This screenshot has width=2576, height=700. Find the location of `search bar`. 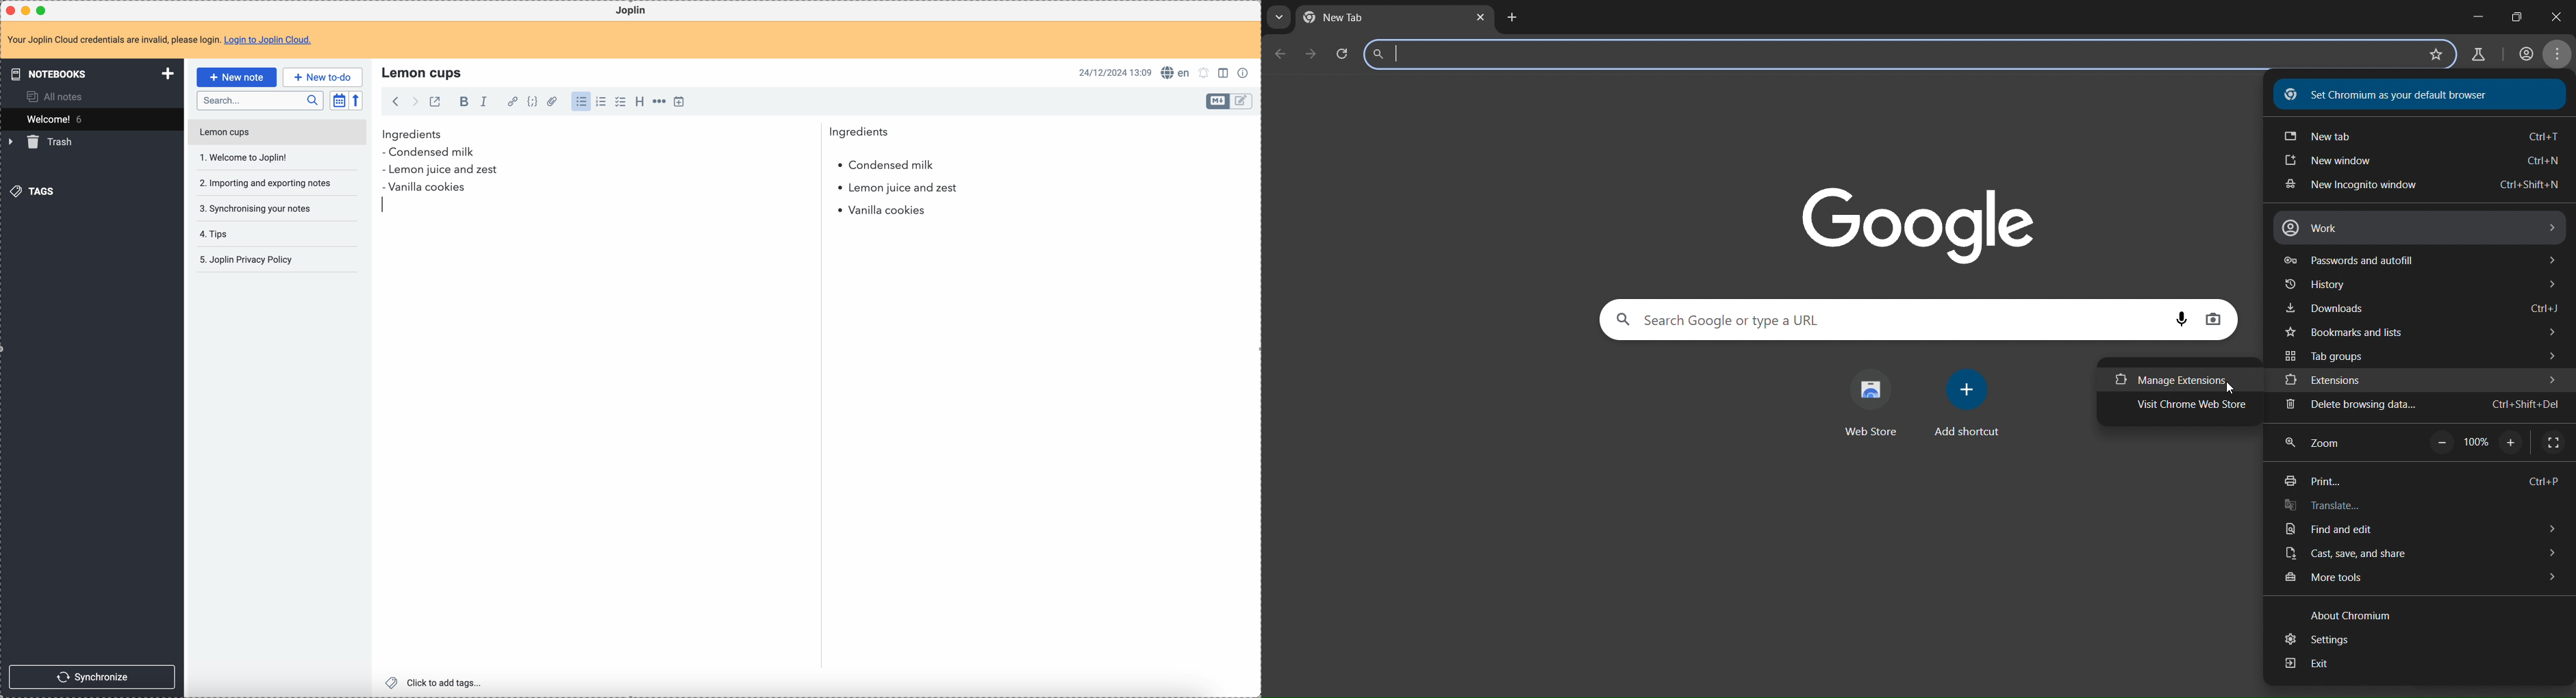

search bar is located at coordinates (259, 101).